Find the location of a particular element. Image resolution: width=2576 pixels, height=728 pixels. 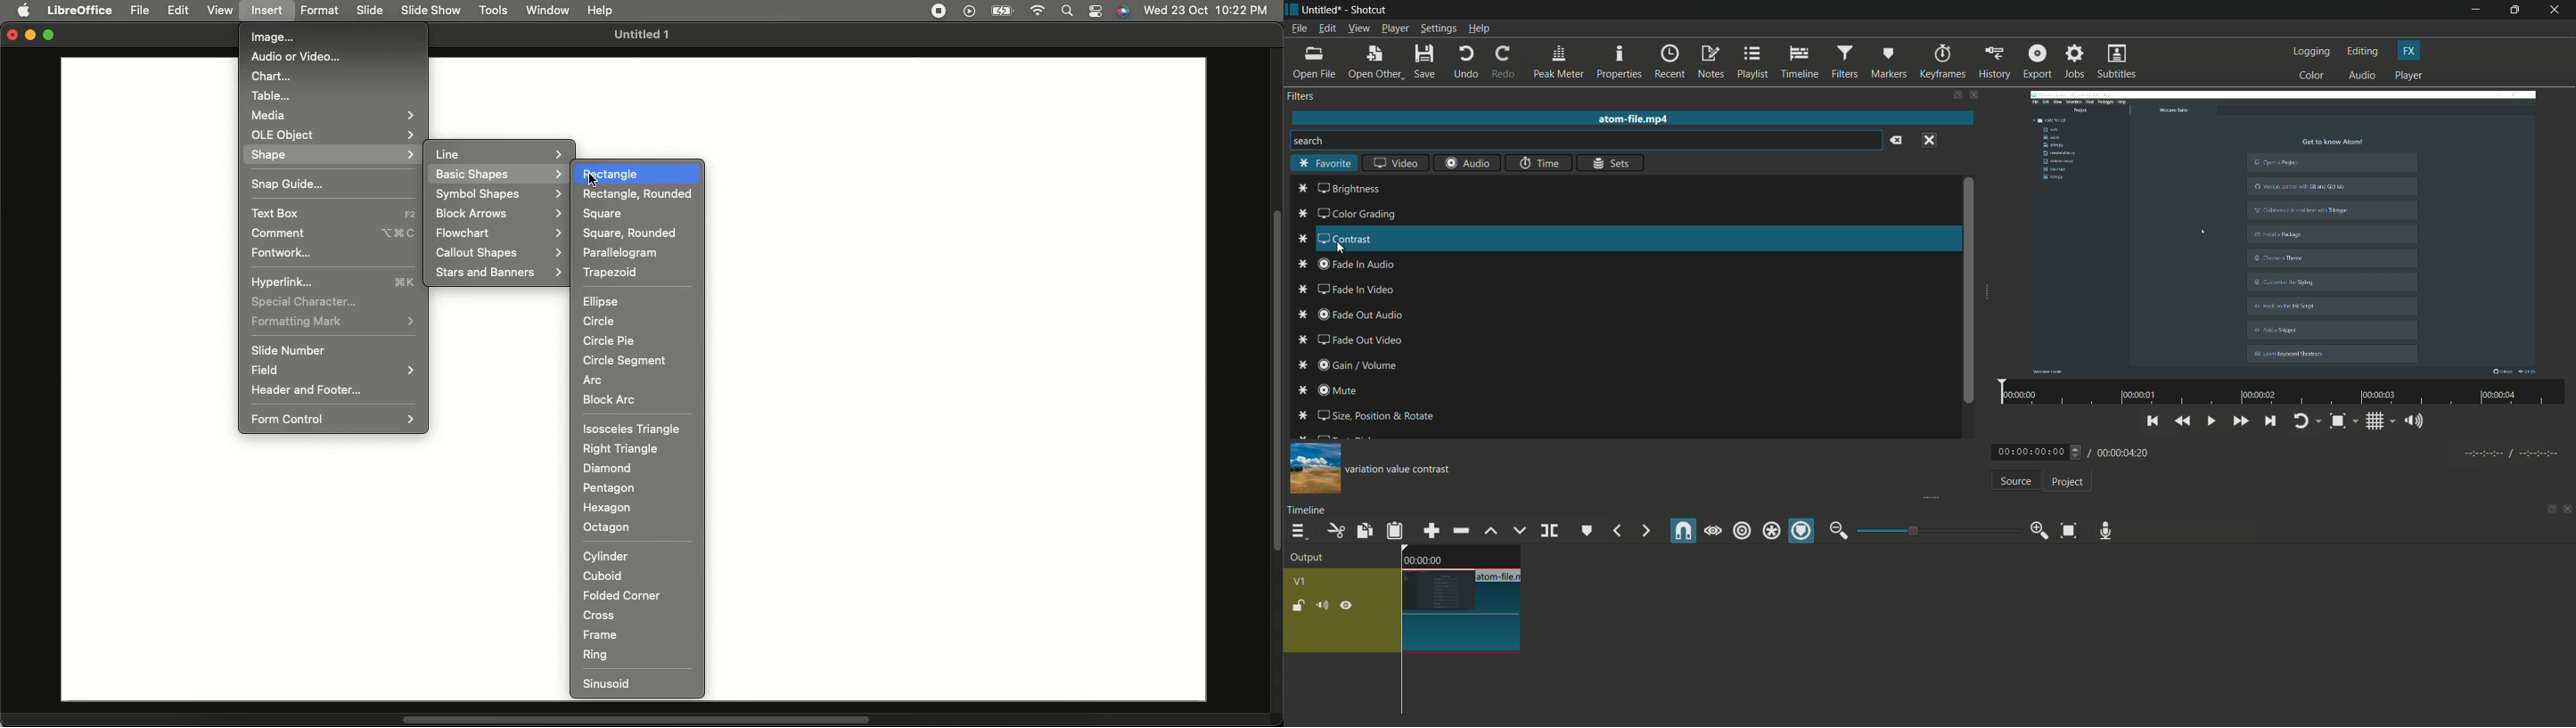

View is located at coordinates (221, 11).